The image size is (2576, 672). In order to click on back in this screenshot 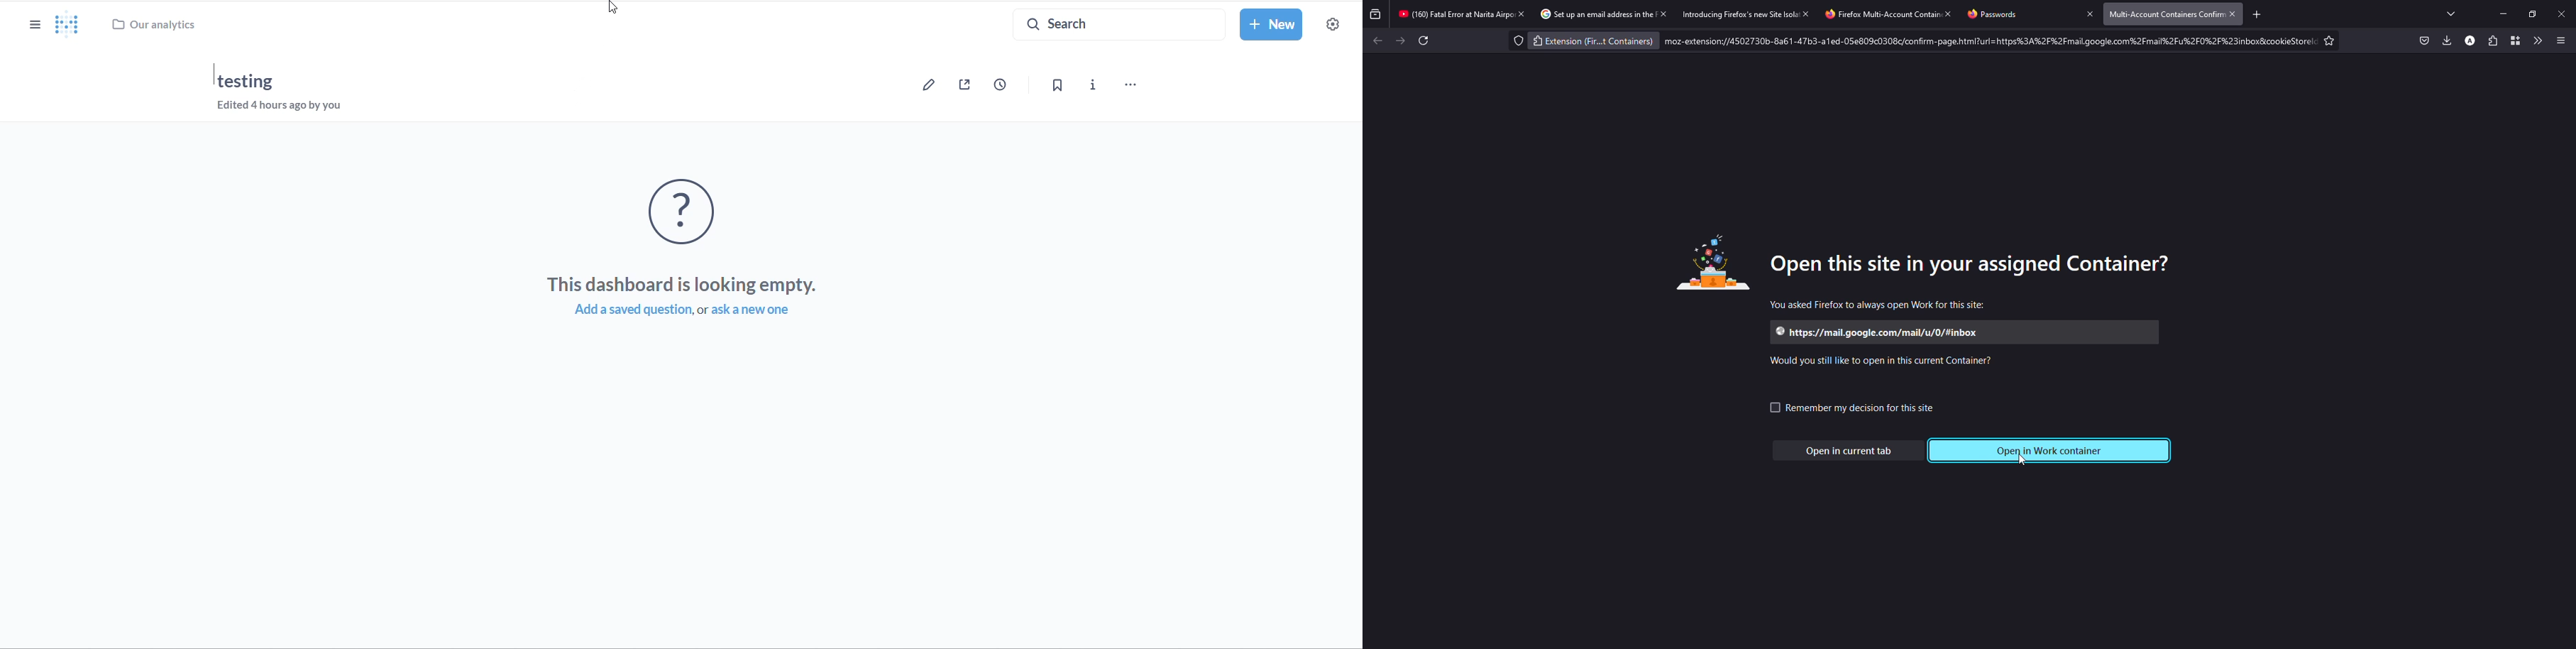, I will do `click(1379, 40)`.